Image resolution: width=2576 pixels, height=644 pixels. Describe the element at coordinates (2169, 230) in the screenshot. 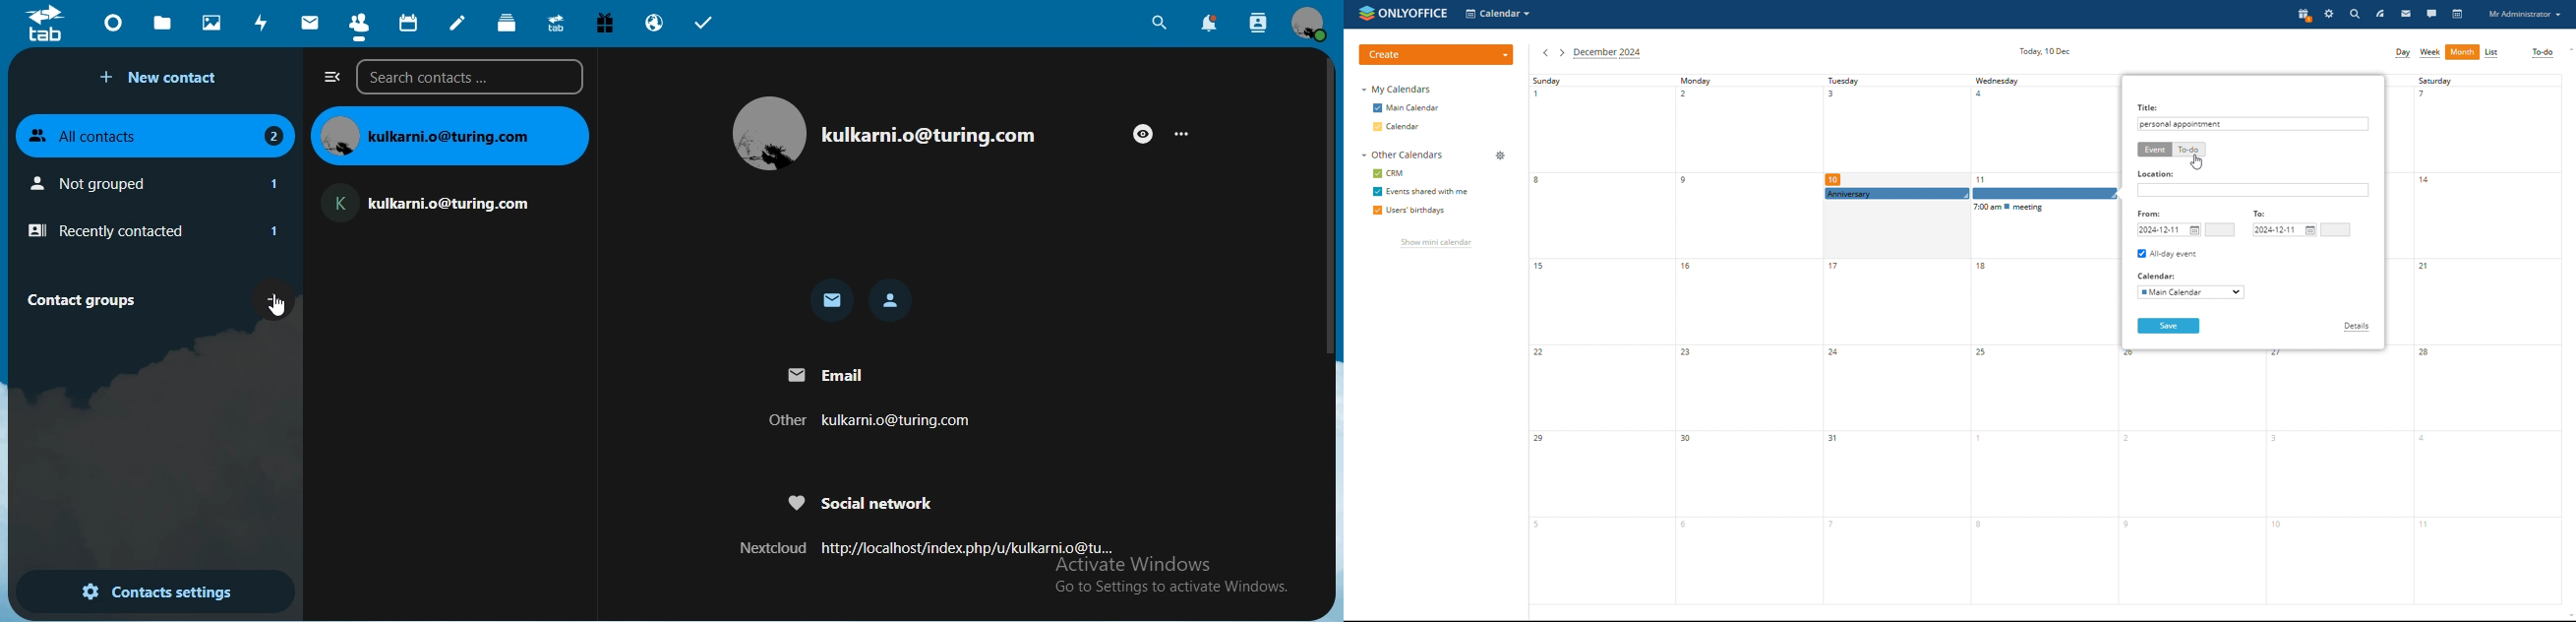

I see `start date` at that location.